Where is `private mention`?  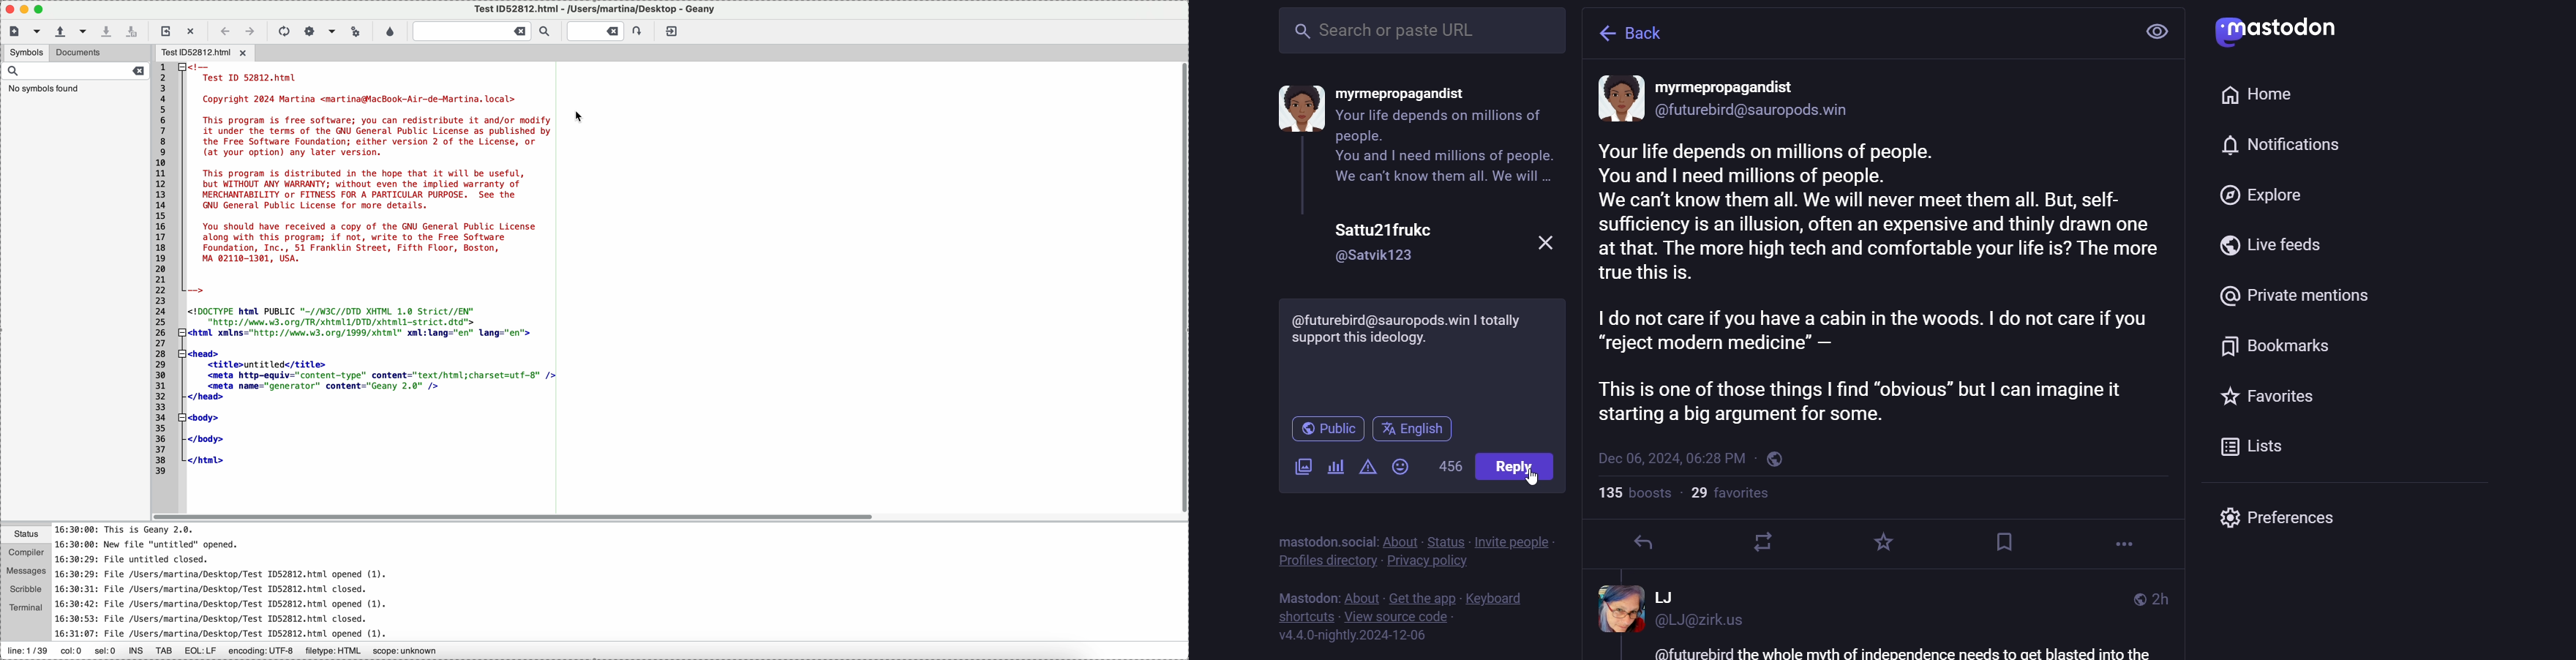
private mention is located at coordinates (2291, 297).